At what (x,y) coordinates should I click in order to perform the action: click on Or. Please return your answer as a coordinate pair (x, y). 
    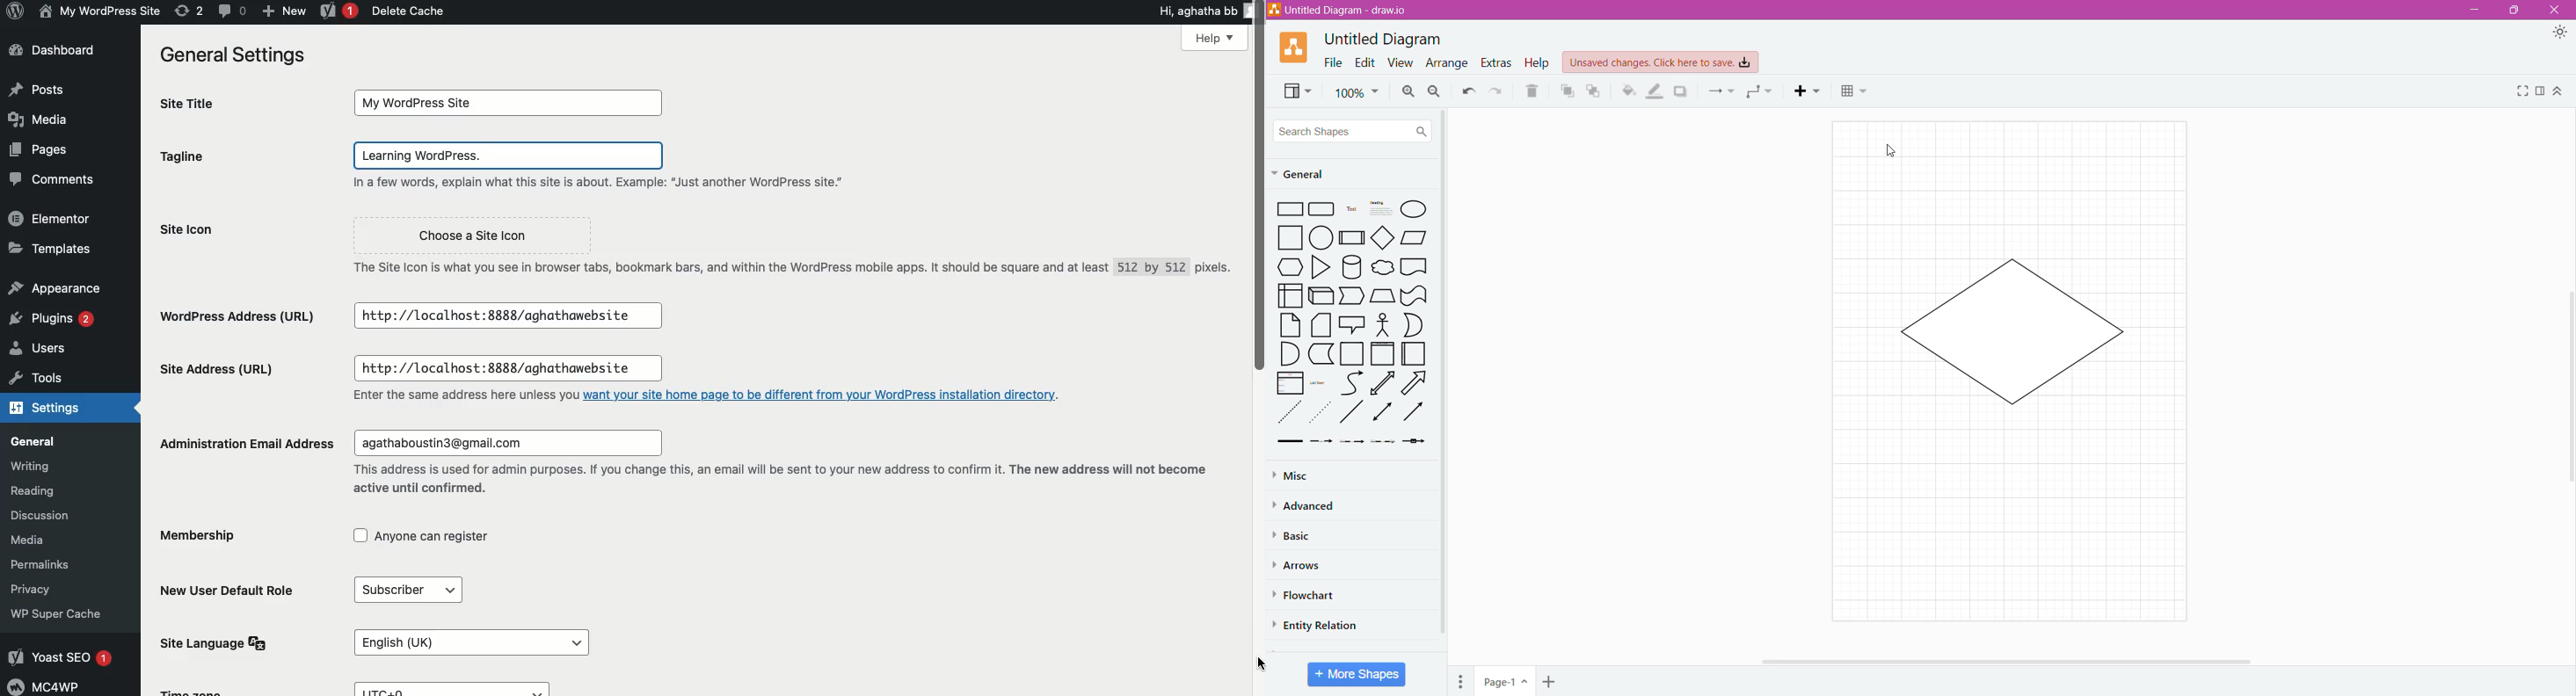
    Looking at the image, I should click on (1414, 325).